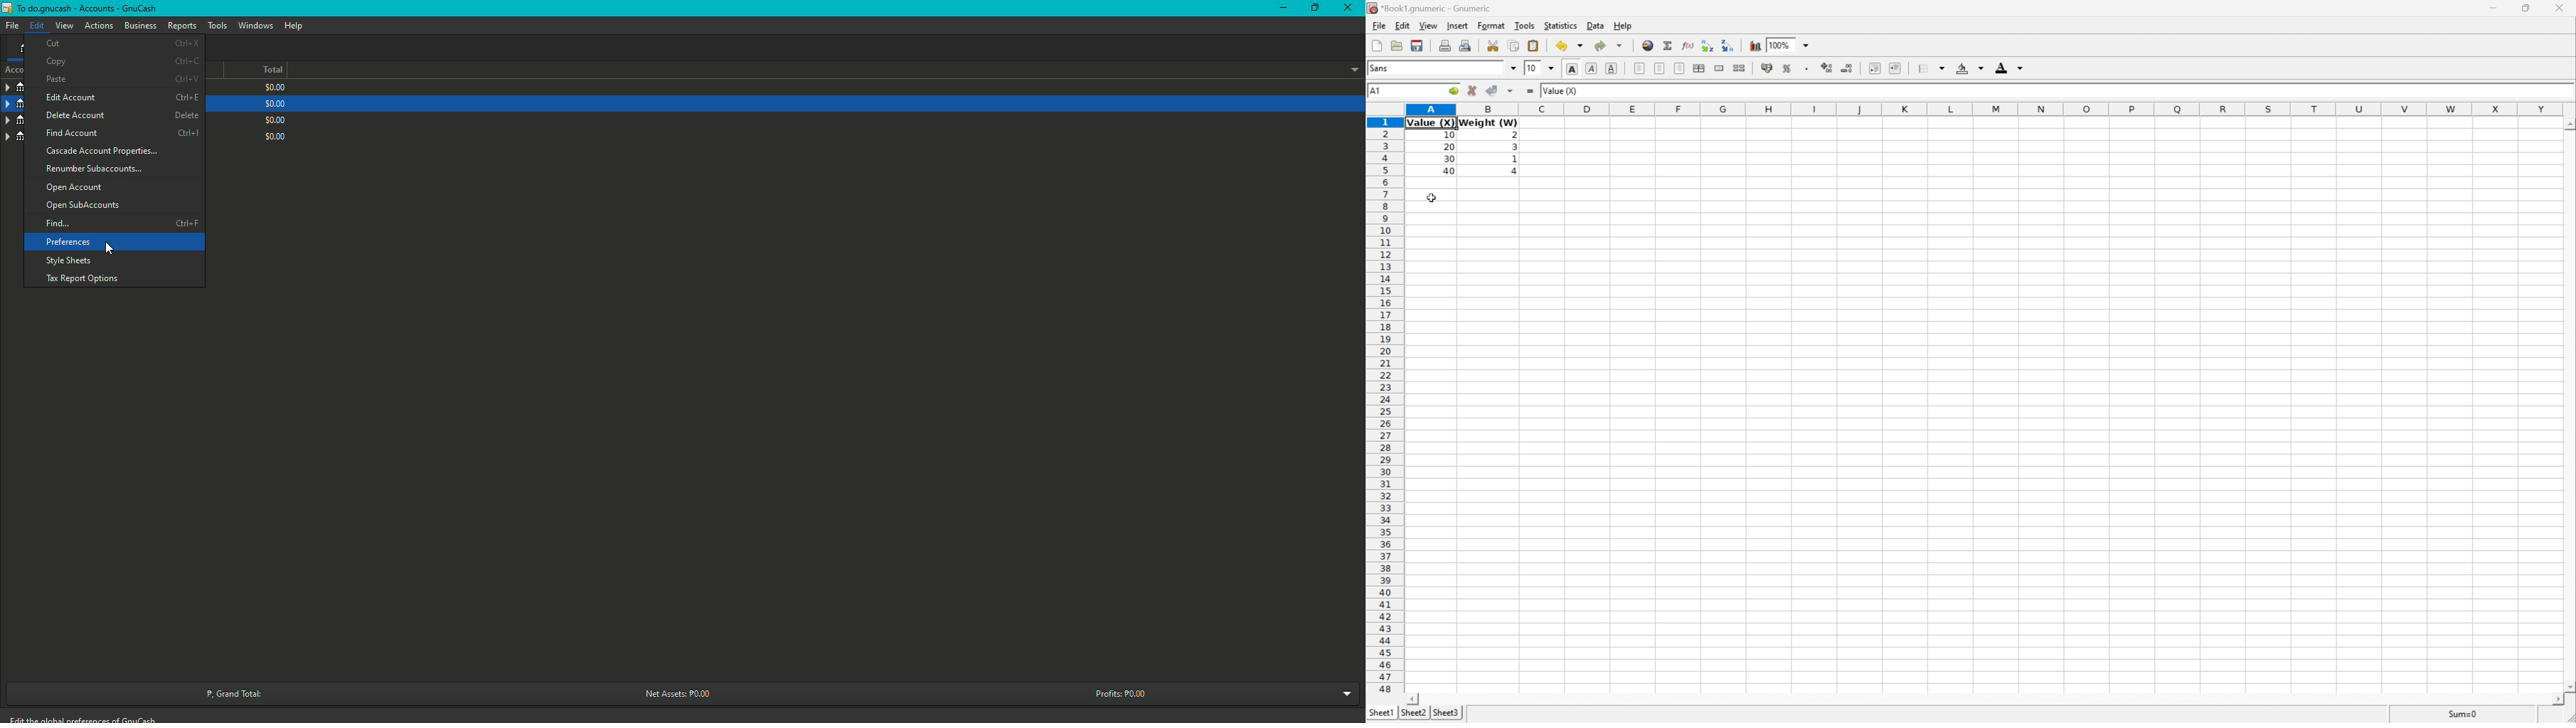 This screenshot has width=2576, height=728. What do you see at coordinates (1572, 68) in the screenshot?
I see `Bold` at bounding box center [1572, 68].